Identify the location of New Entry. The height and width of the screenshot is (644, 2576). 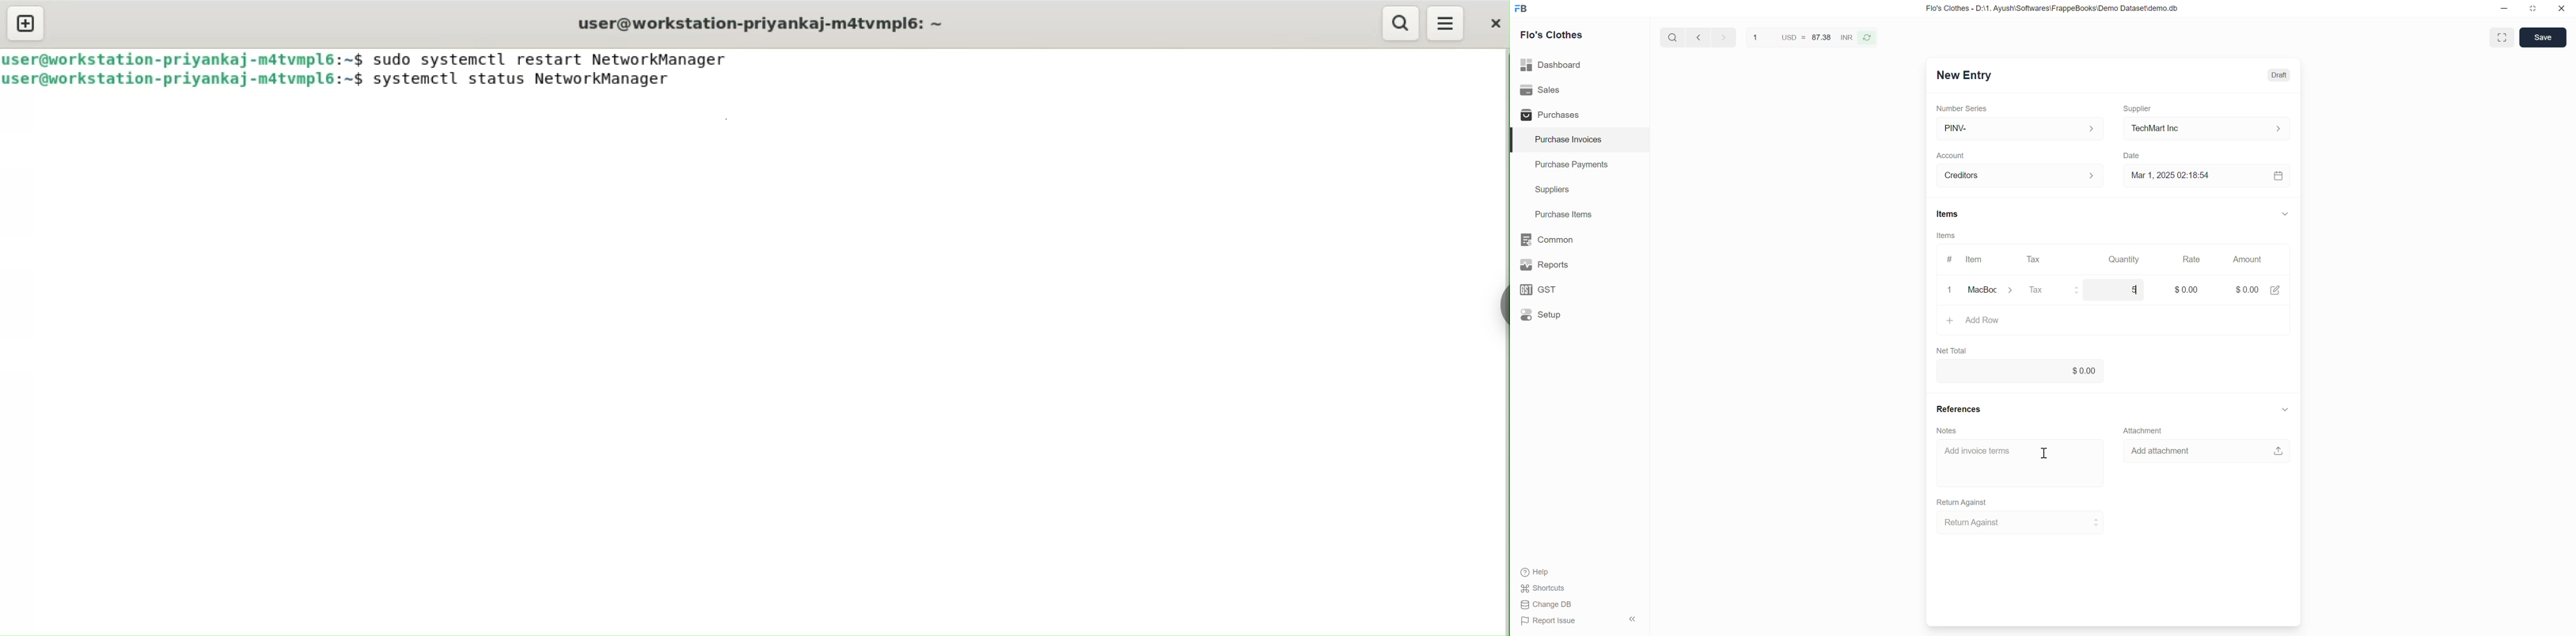
(1965, 75).